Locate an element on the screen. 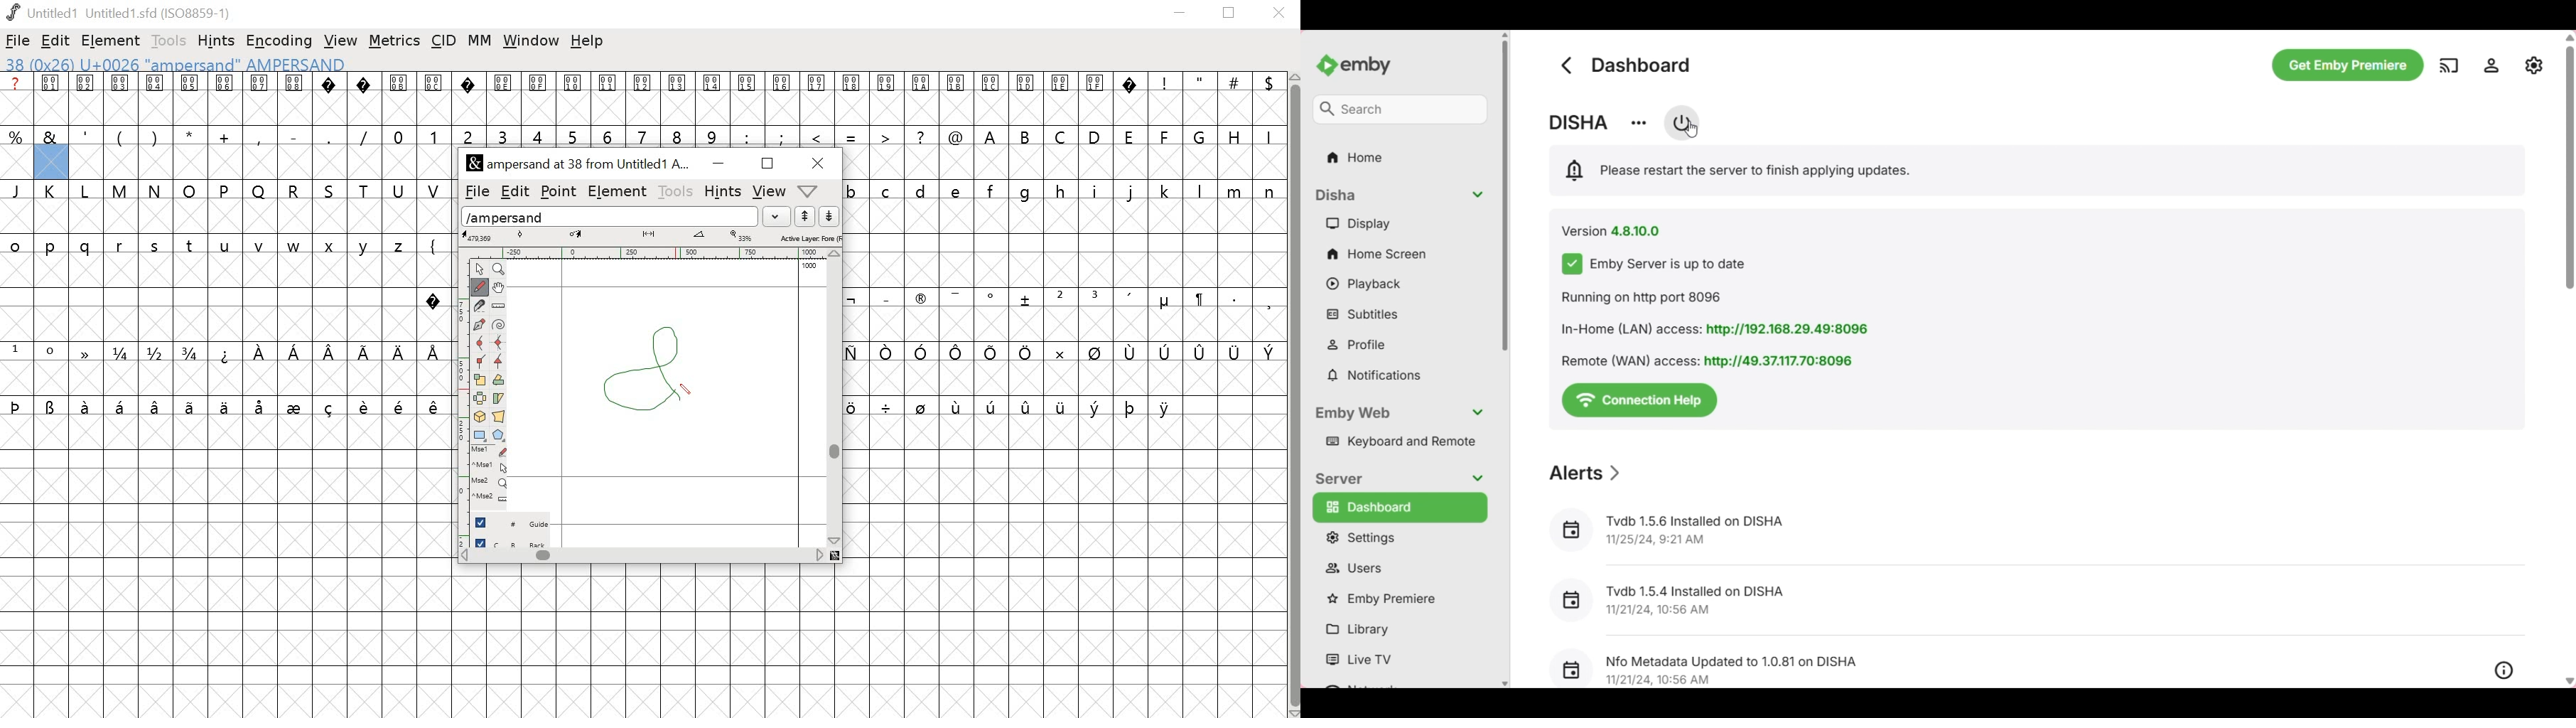 This screenshot has width=2576, height=728. . is located at coordinates (1233, 298).